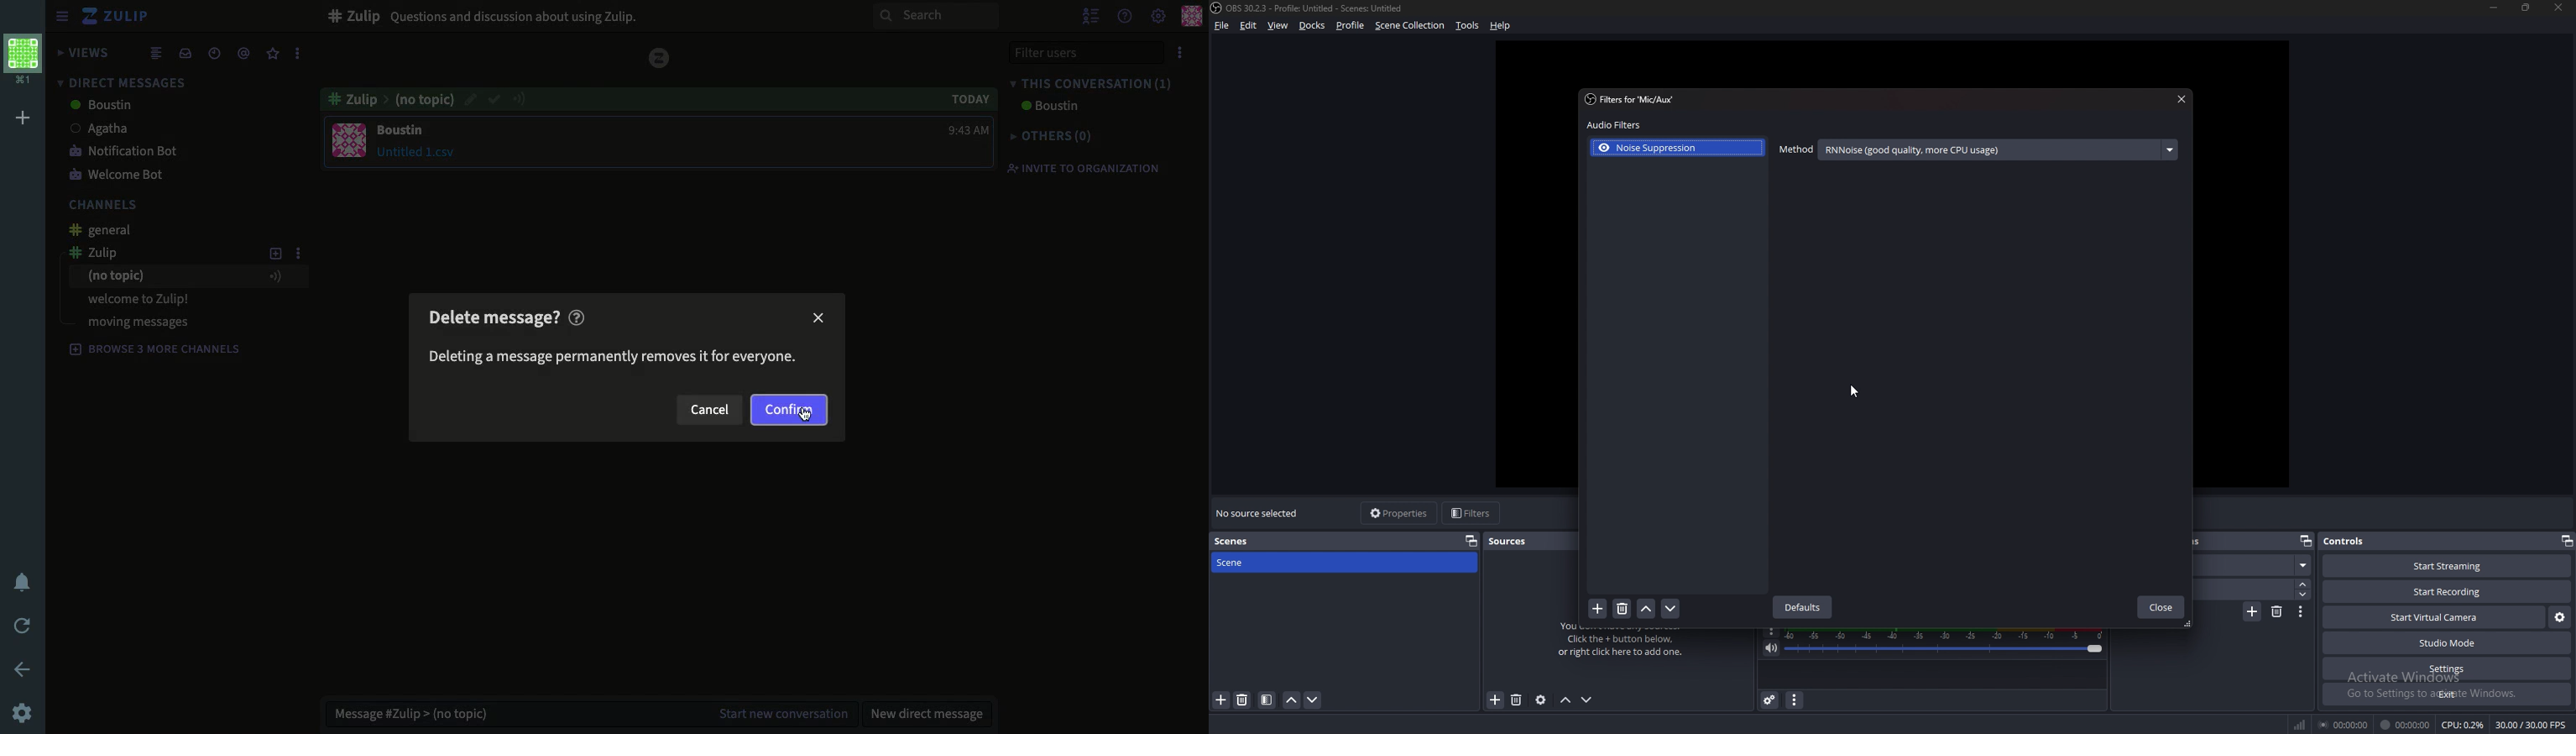  What do you see at coordinates (1588, 700) in the screenshot?
I see `move source down` at bounding box center [1588, 700].